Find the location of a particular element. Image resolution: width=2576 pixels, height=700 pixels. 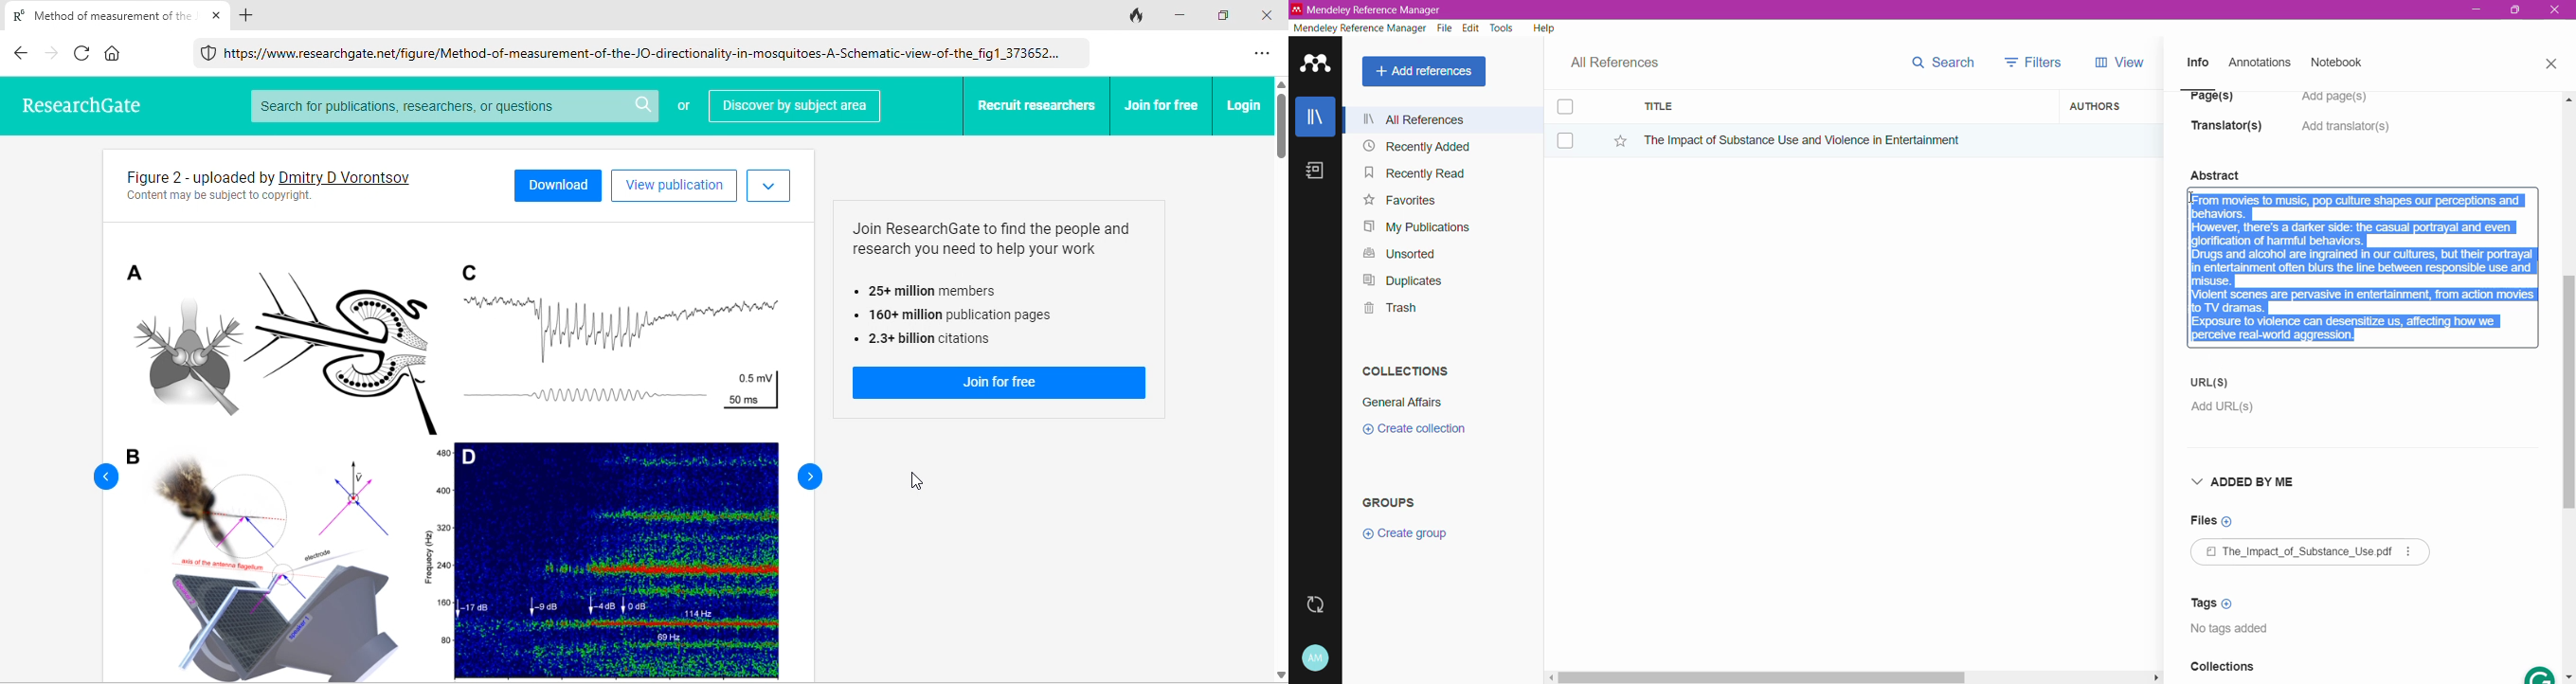

Click to Add translators is located at coordinates (2347, 134).